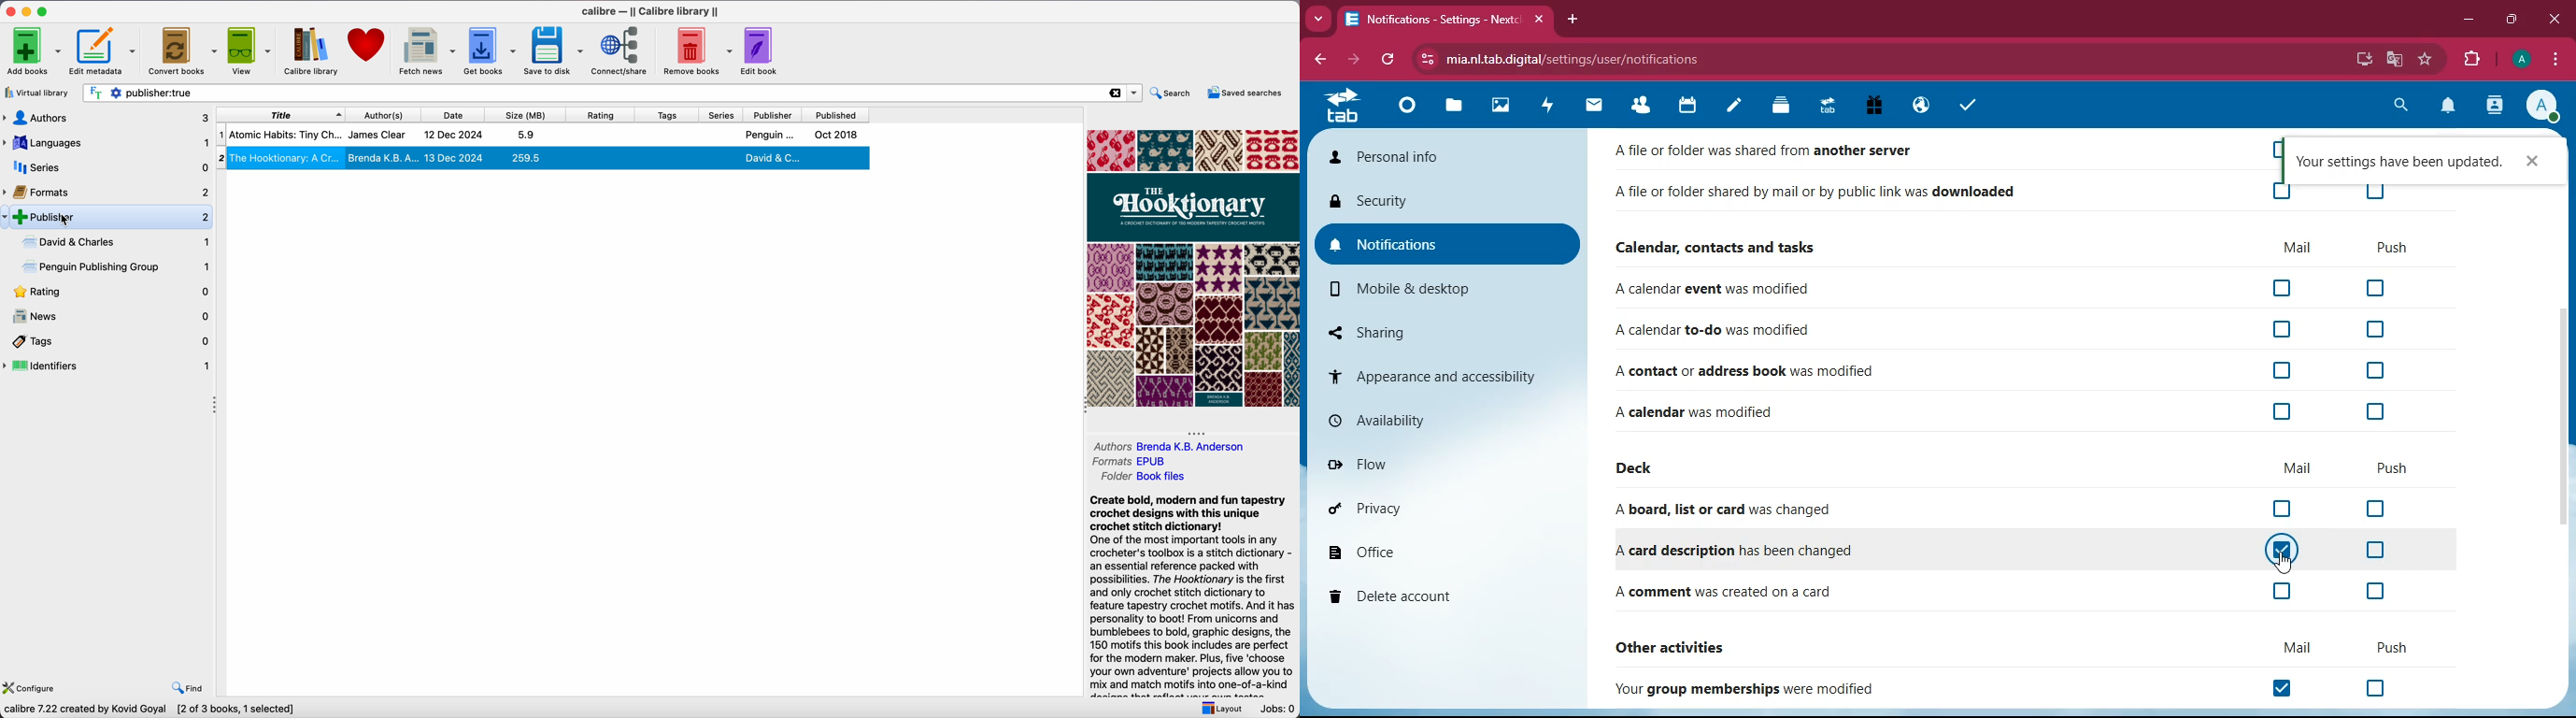 The height and width of the screenshot is (728, 2576). What do you see at coordinates (107, 293) in the screenshot?
I see `rating` at bounding box center [107, 293].